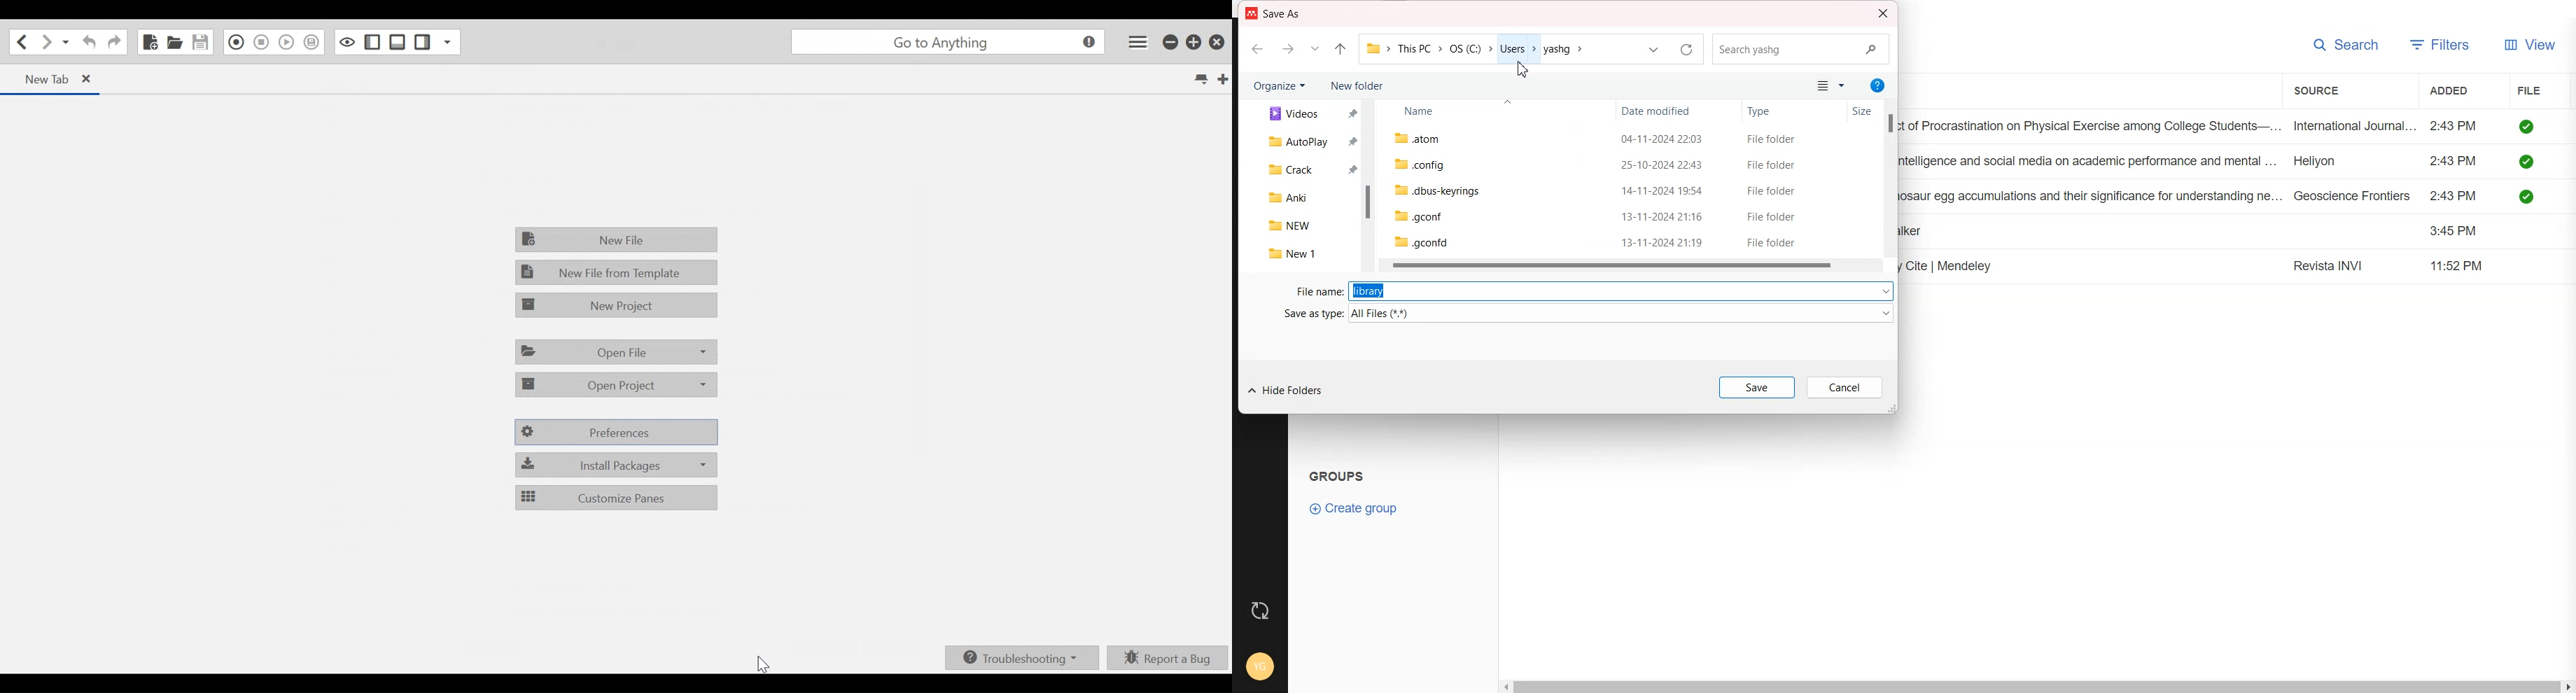 Image resolution: width=2576 pixels, height=700 pixels. Describe the element at coordinates (2528, 161) in the screenshot. I see `saved` at that location.